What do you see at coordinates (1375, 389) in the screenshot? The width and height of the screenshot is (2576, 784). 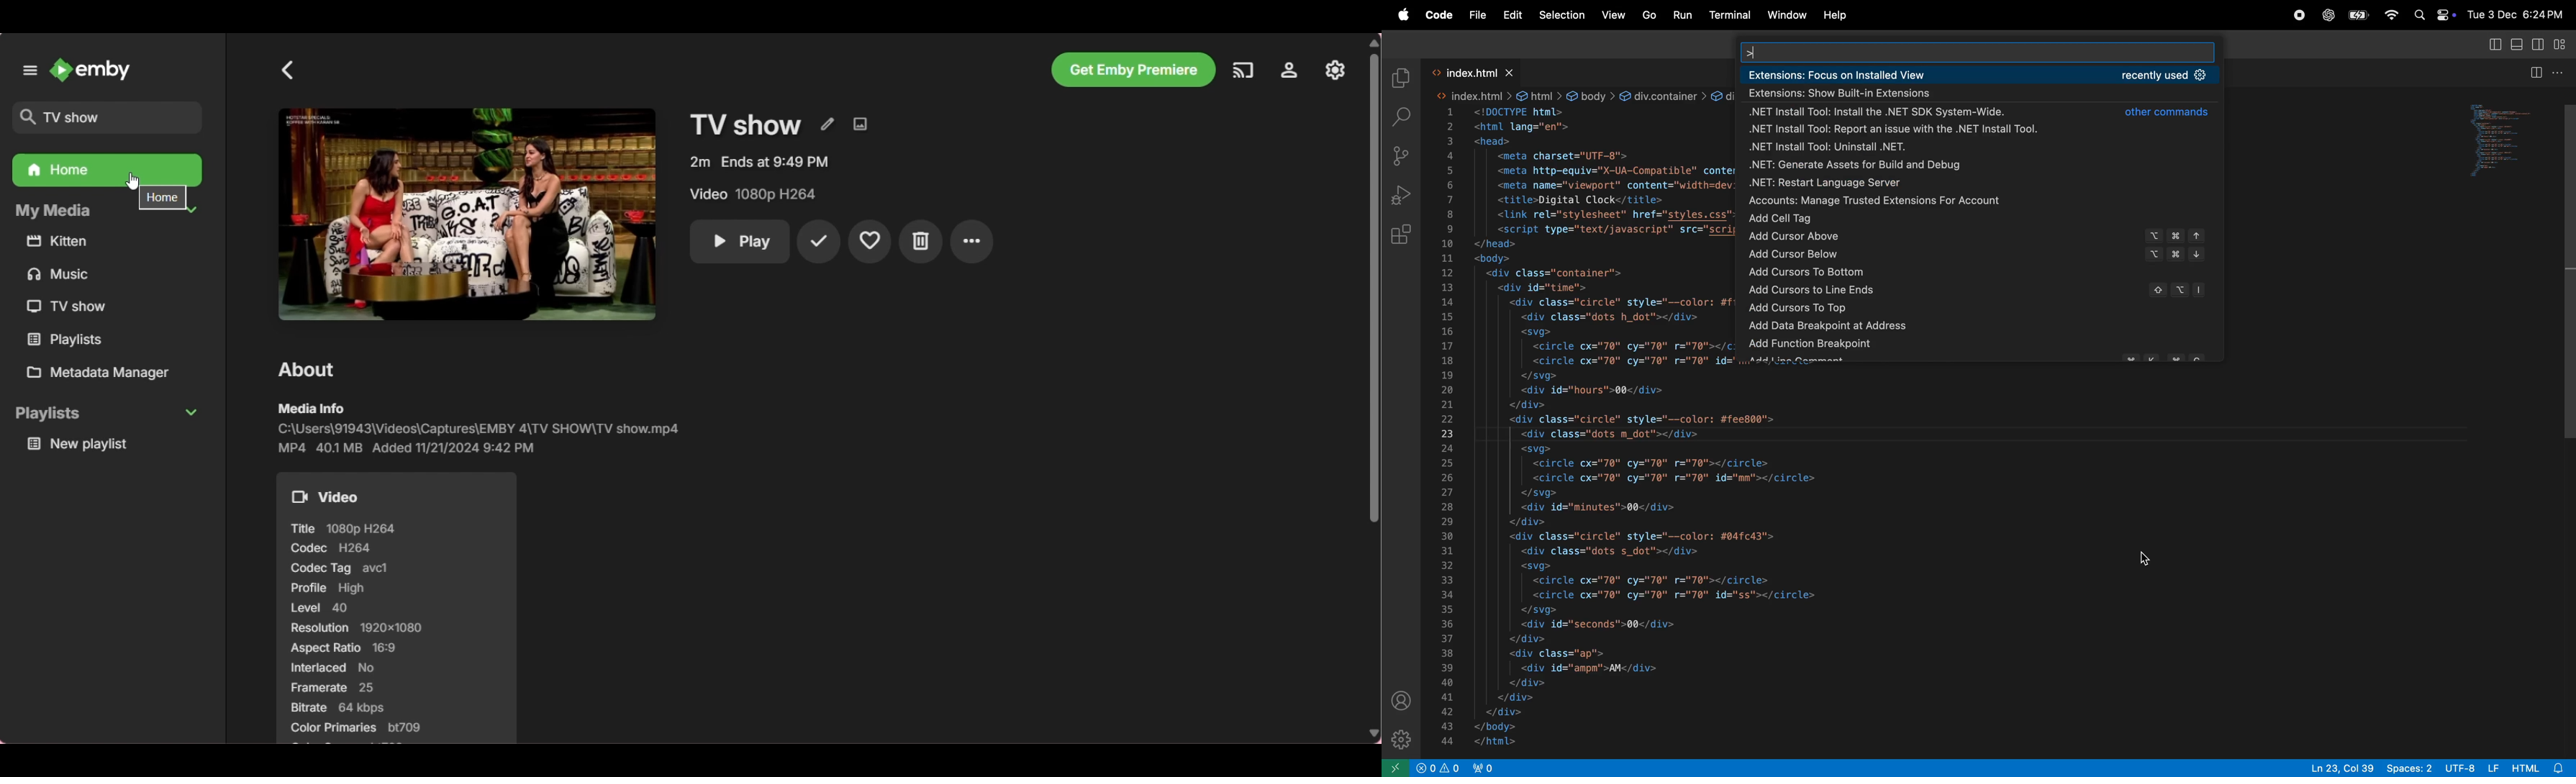 I see `Vertical slide bar` at bounding box center [1375, 389].